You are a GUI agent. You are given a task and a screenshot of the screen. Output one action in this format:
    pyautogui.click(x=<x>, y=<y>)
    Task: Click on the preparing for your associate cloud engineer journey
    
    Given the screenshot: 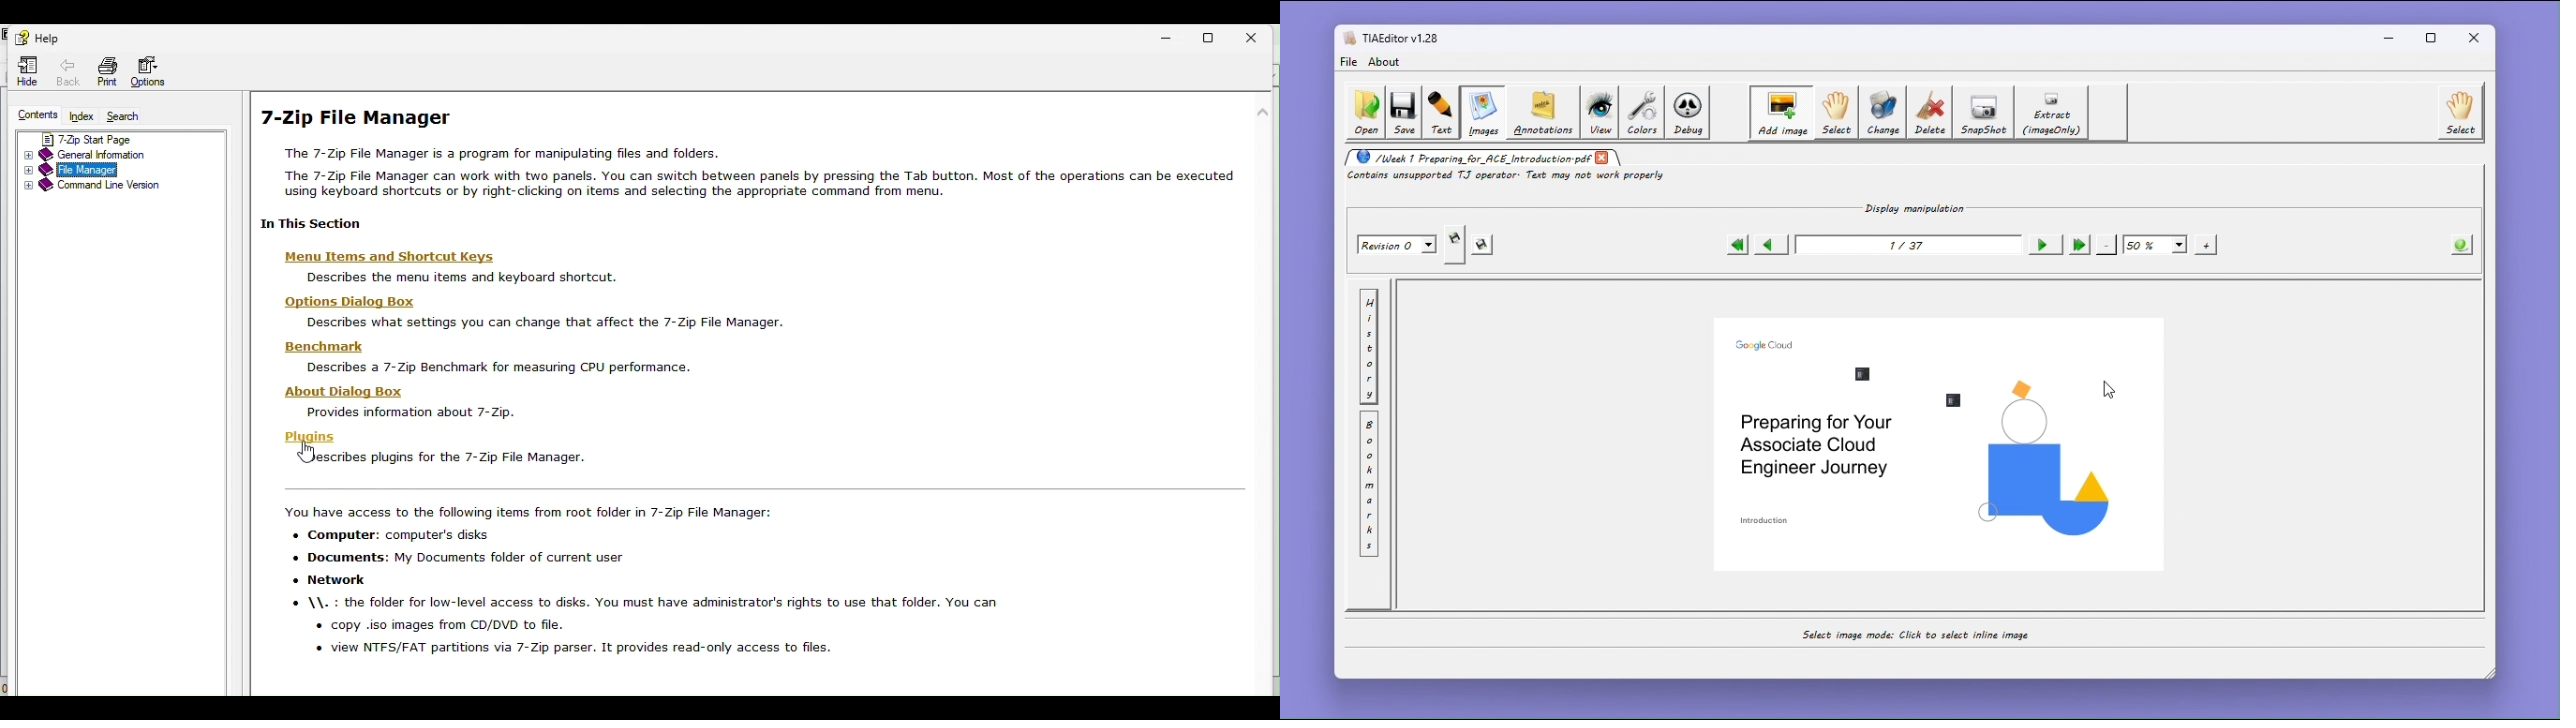 What is the action you would take?
    pyautogui.click(x=1815, y=445)
    